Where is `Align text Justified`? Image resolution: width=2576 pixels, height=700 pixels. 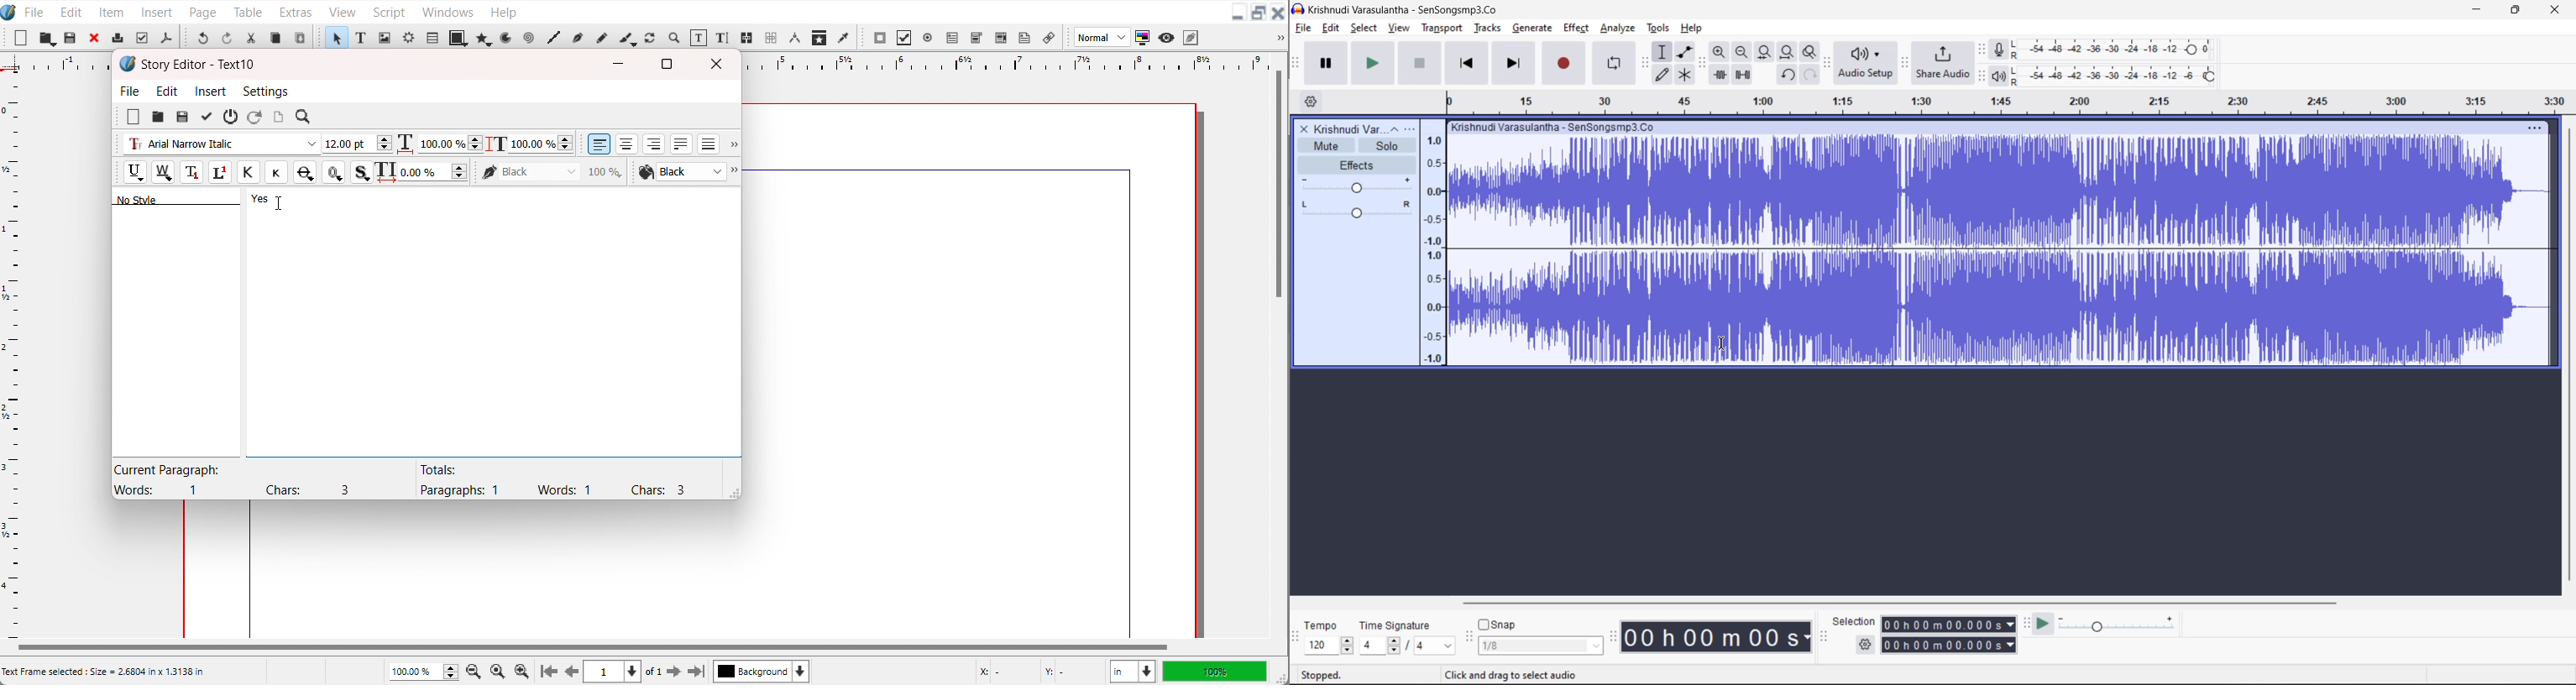 Align text Justified is located at coordinates (682, 144).